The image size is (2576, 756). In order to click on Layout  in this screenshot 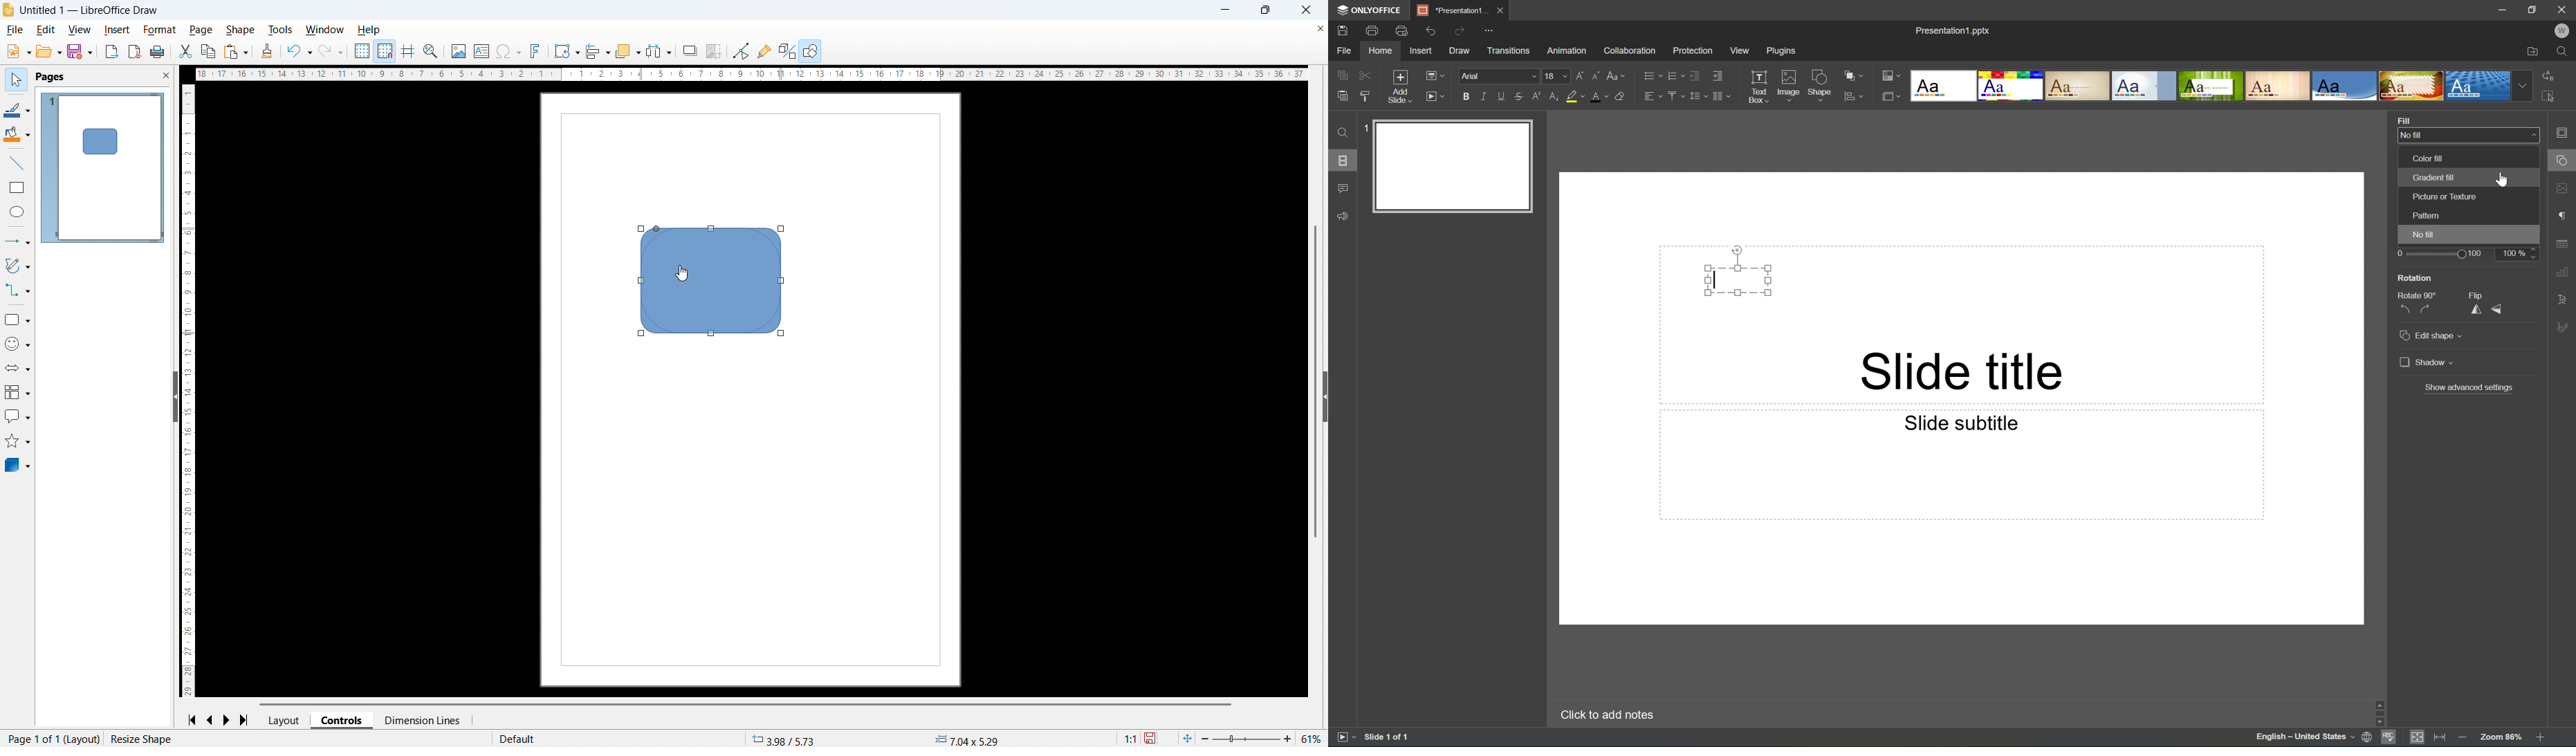, I will do `click(286, 720)`.